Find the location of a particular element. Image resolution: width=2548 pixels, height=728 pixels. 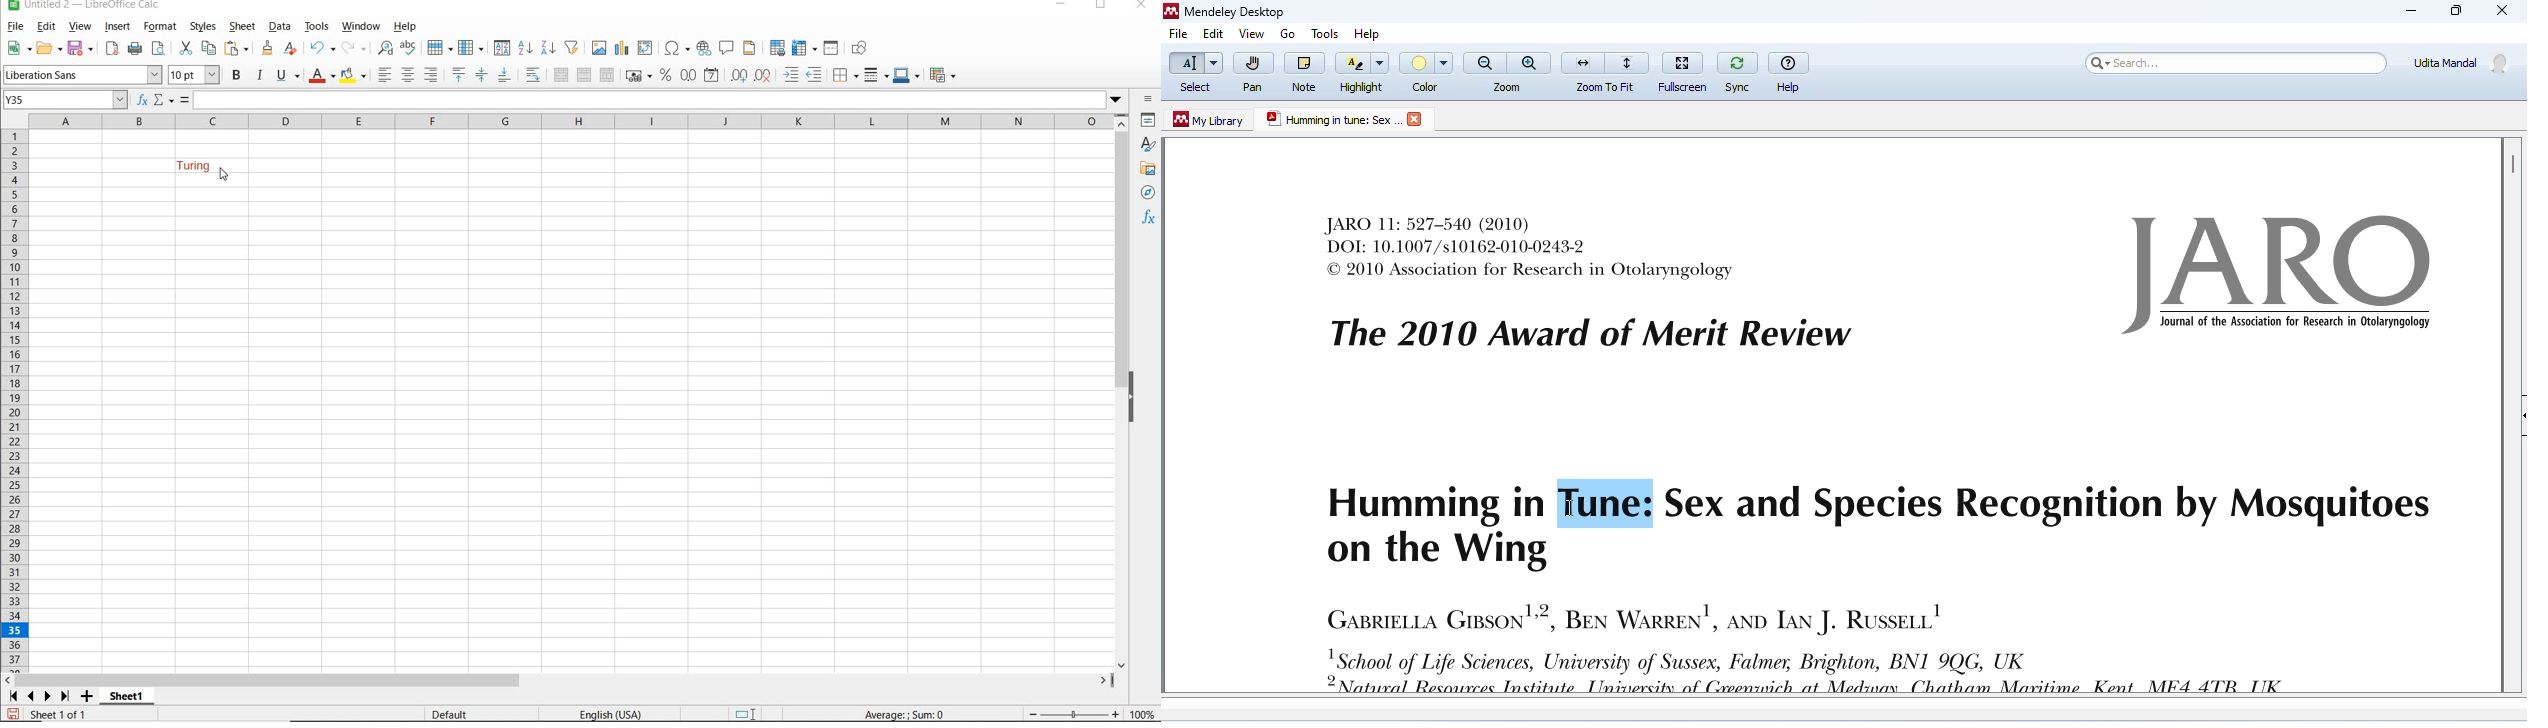

JARO Journal of the Association for Research in Otolaryngology is located at coordinates (2283, 275).